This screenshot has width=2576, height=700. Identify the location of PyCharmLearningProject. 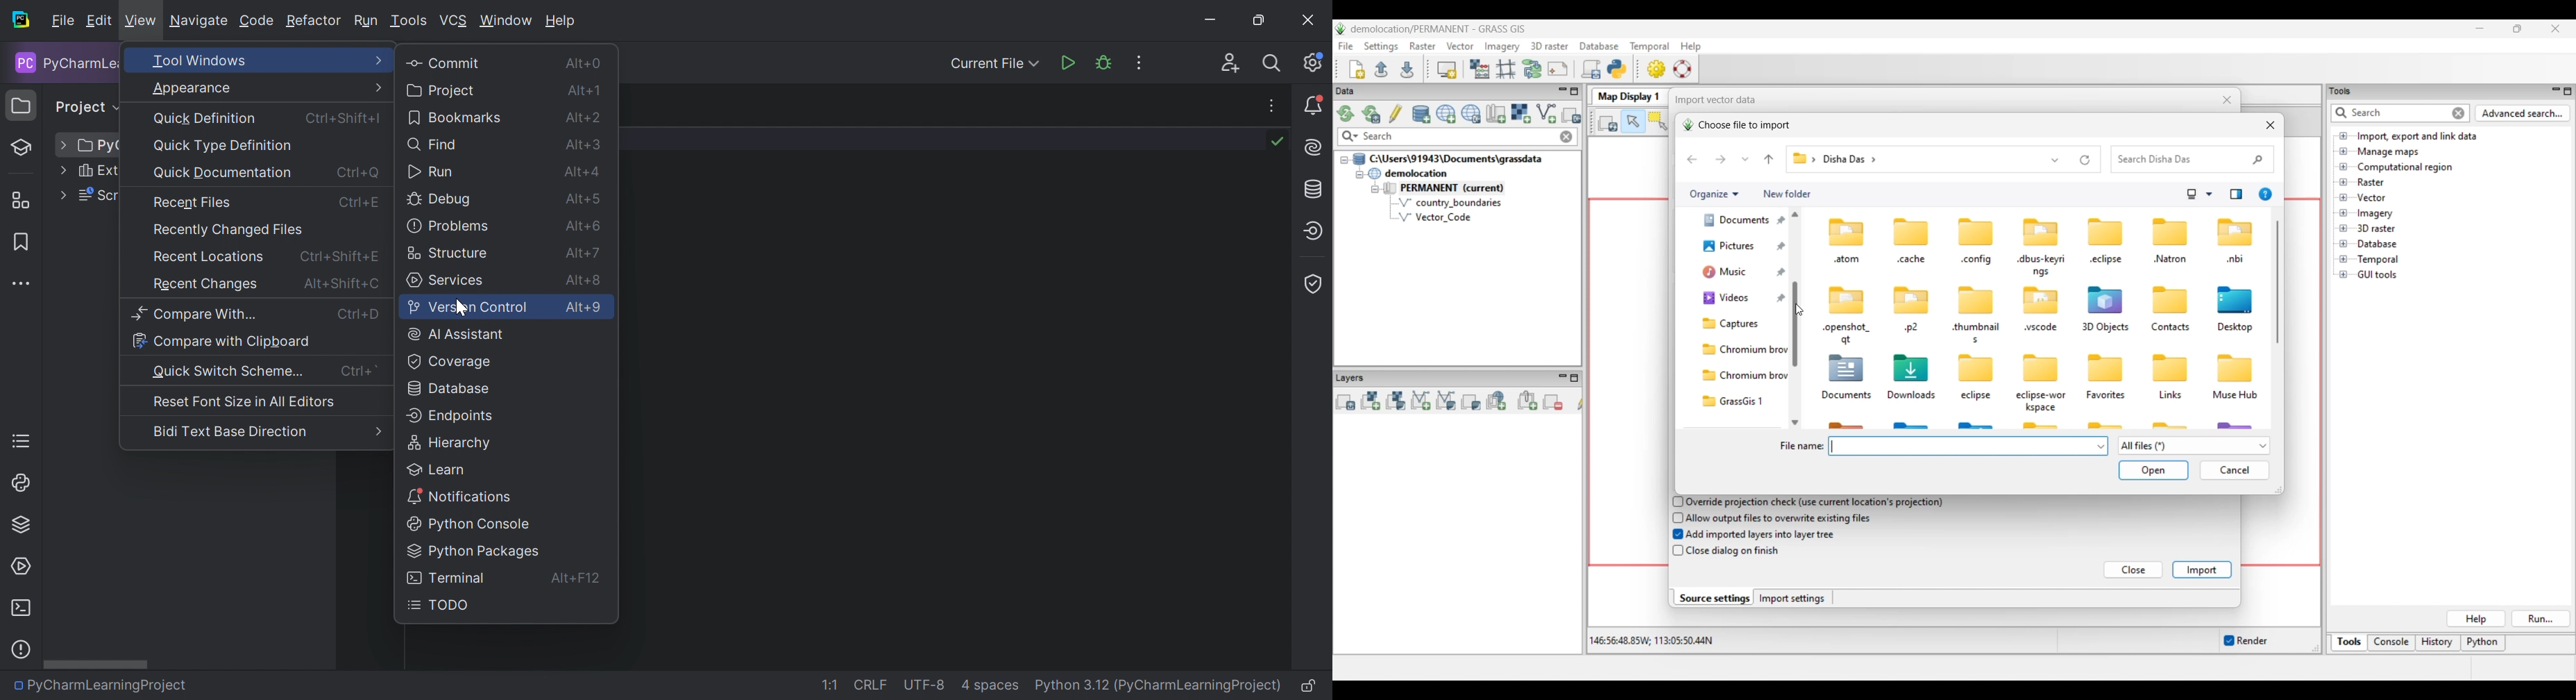
(108, 689).